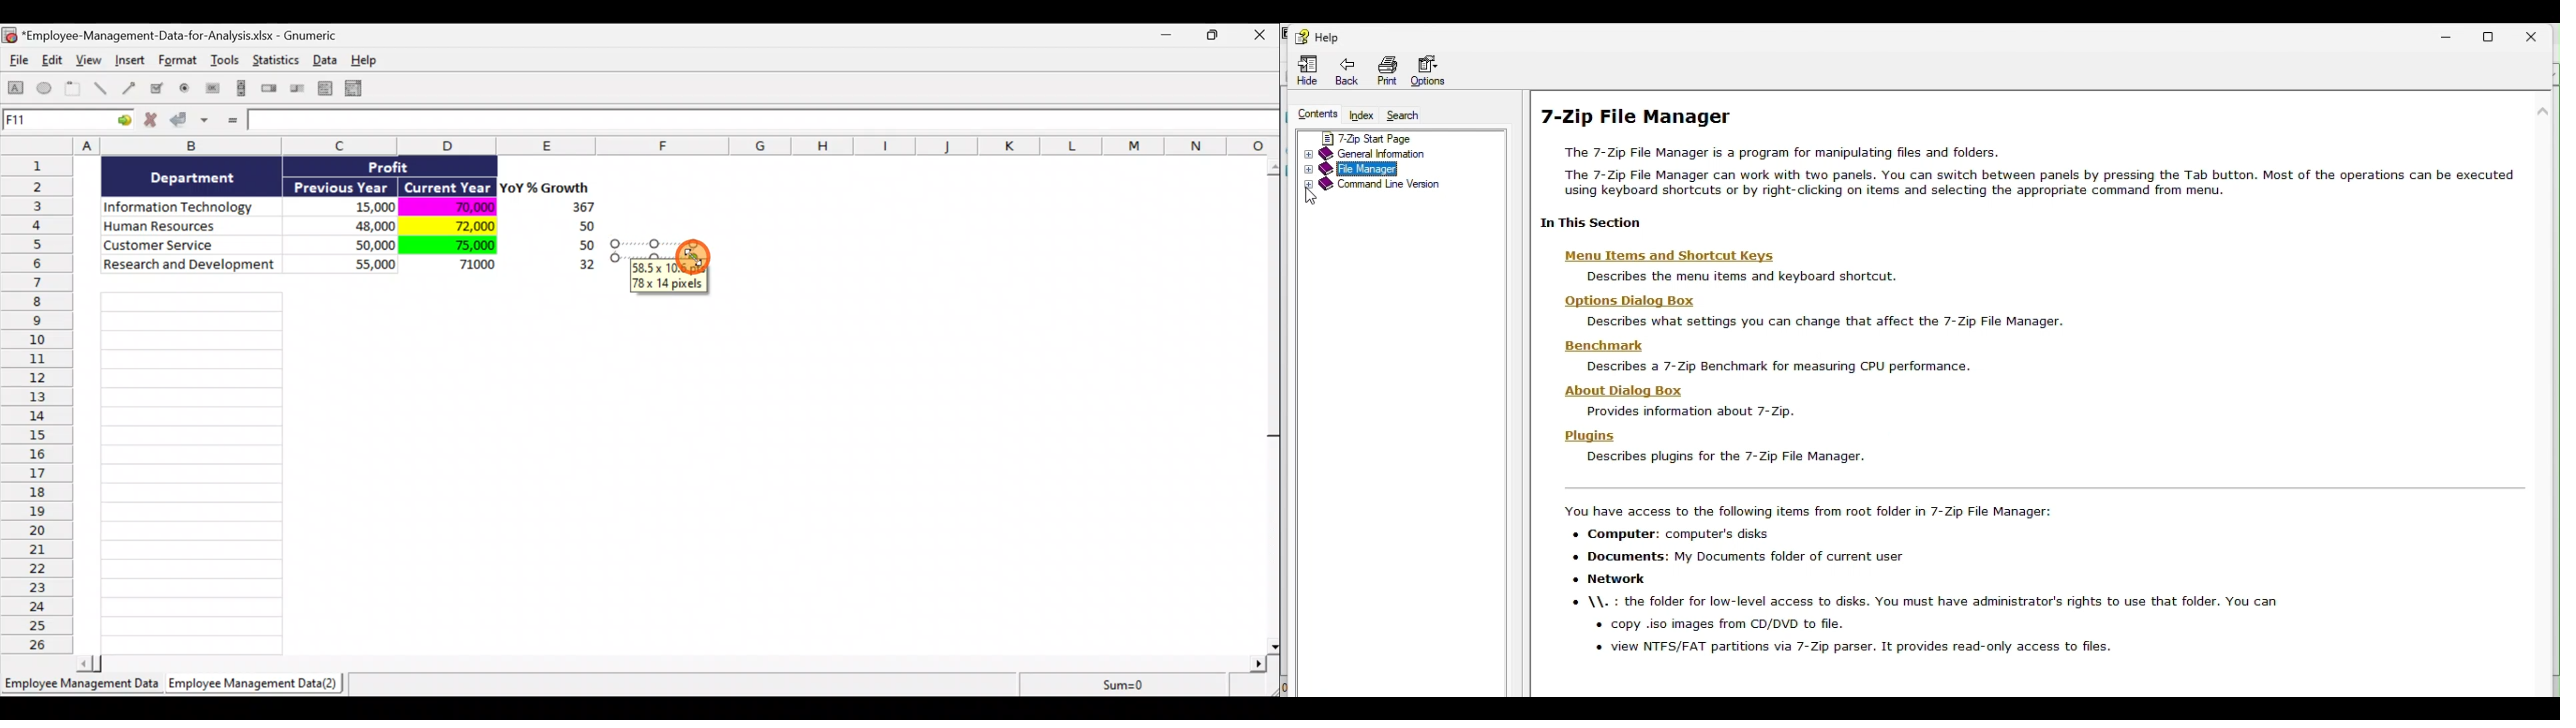 The height and width of the screenshot is (728, 2576). What do you see at coordinates (185, 90) in the screenshot?
I see `Create a radio button` at bounding box center [185, 90].